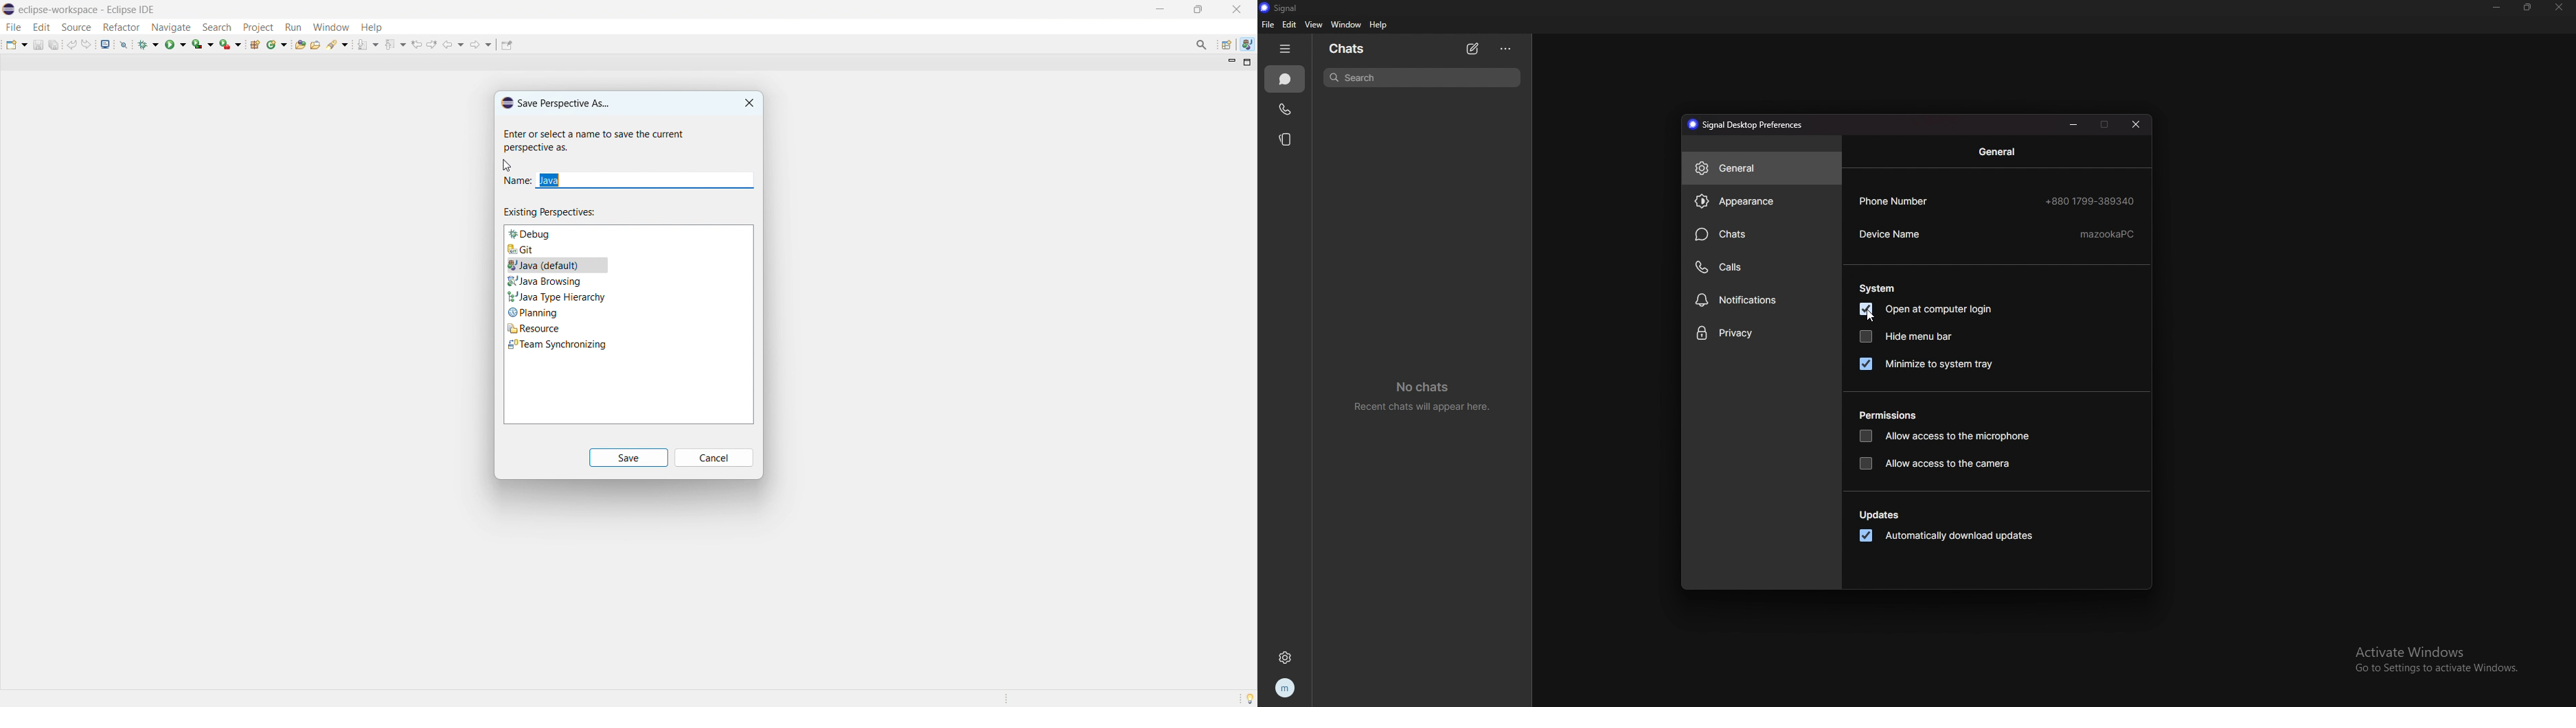  I want to click on access command and other items, so click(1201, 44).